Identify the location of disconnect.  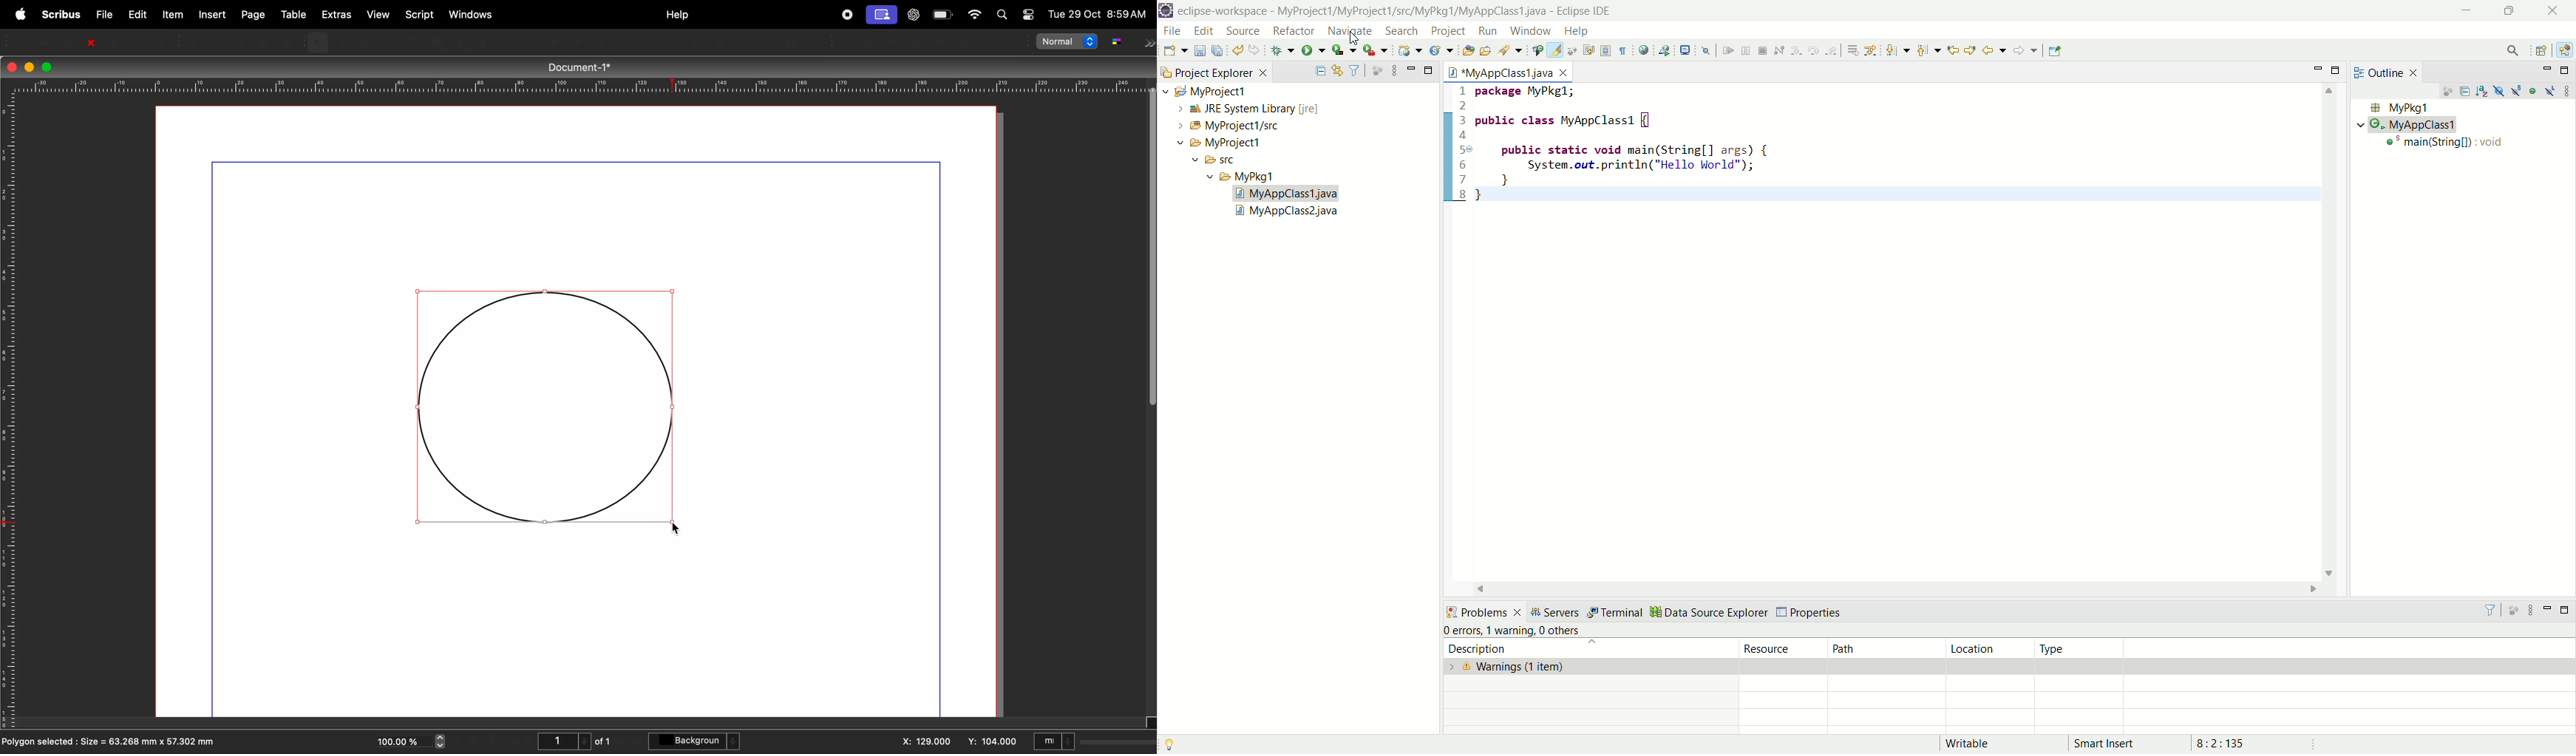
(1778, 51).